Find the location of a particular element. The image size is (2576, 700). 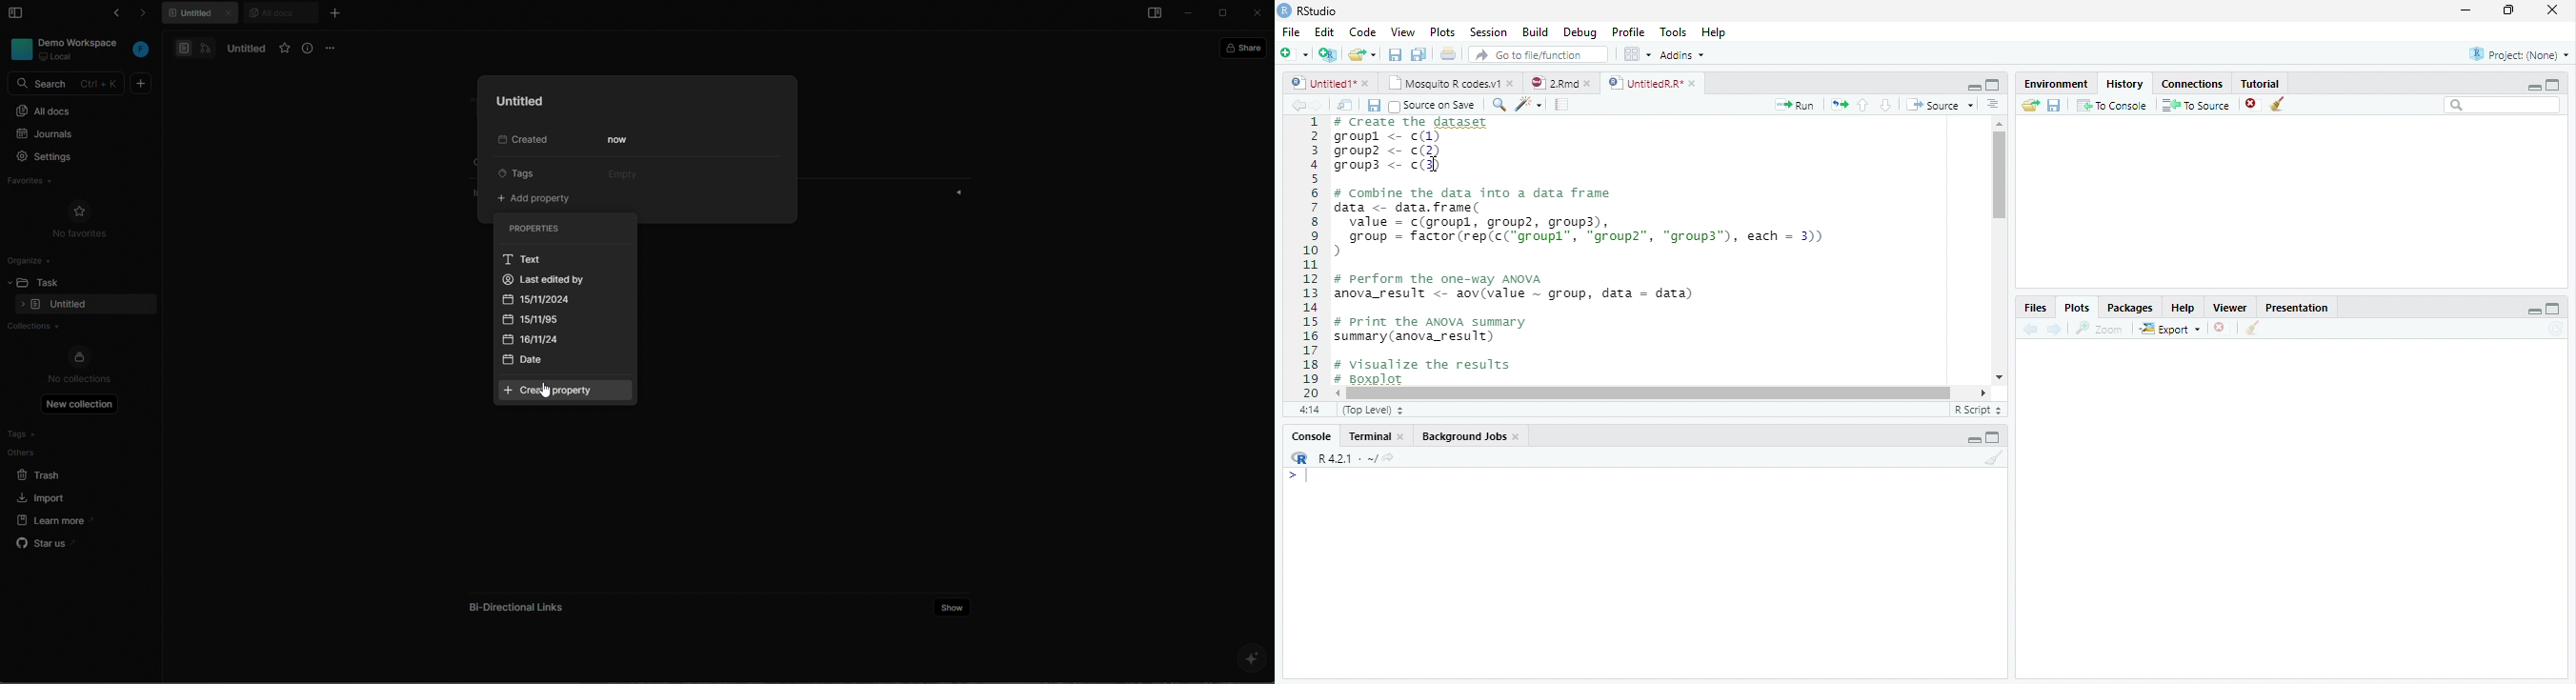

geom boxplot() + Tabs(title = “soxplot of values by Group”, x = “Group”, y = “"value") +theme_minimal ()# mean plot with ggplot2group_means <- aggregate(value ~ group, data = data, mean)ggplot(group_means, aes(x = group, y = value, group = 1)) + #group=1 needed for line pgeon_line() +geon_point() +Tabs(title = “Mean Plot of values by Group”, x = “Group”, y = “Mean value") +theme_minimal ()# Tukey's Hsp for pairwise comparisons (post-hoc test)tukey_result <- TukeyHsD(anova_result)print (tukey_result)#visualize Tukey's HSD results is located at coordinates (1656, 251).